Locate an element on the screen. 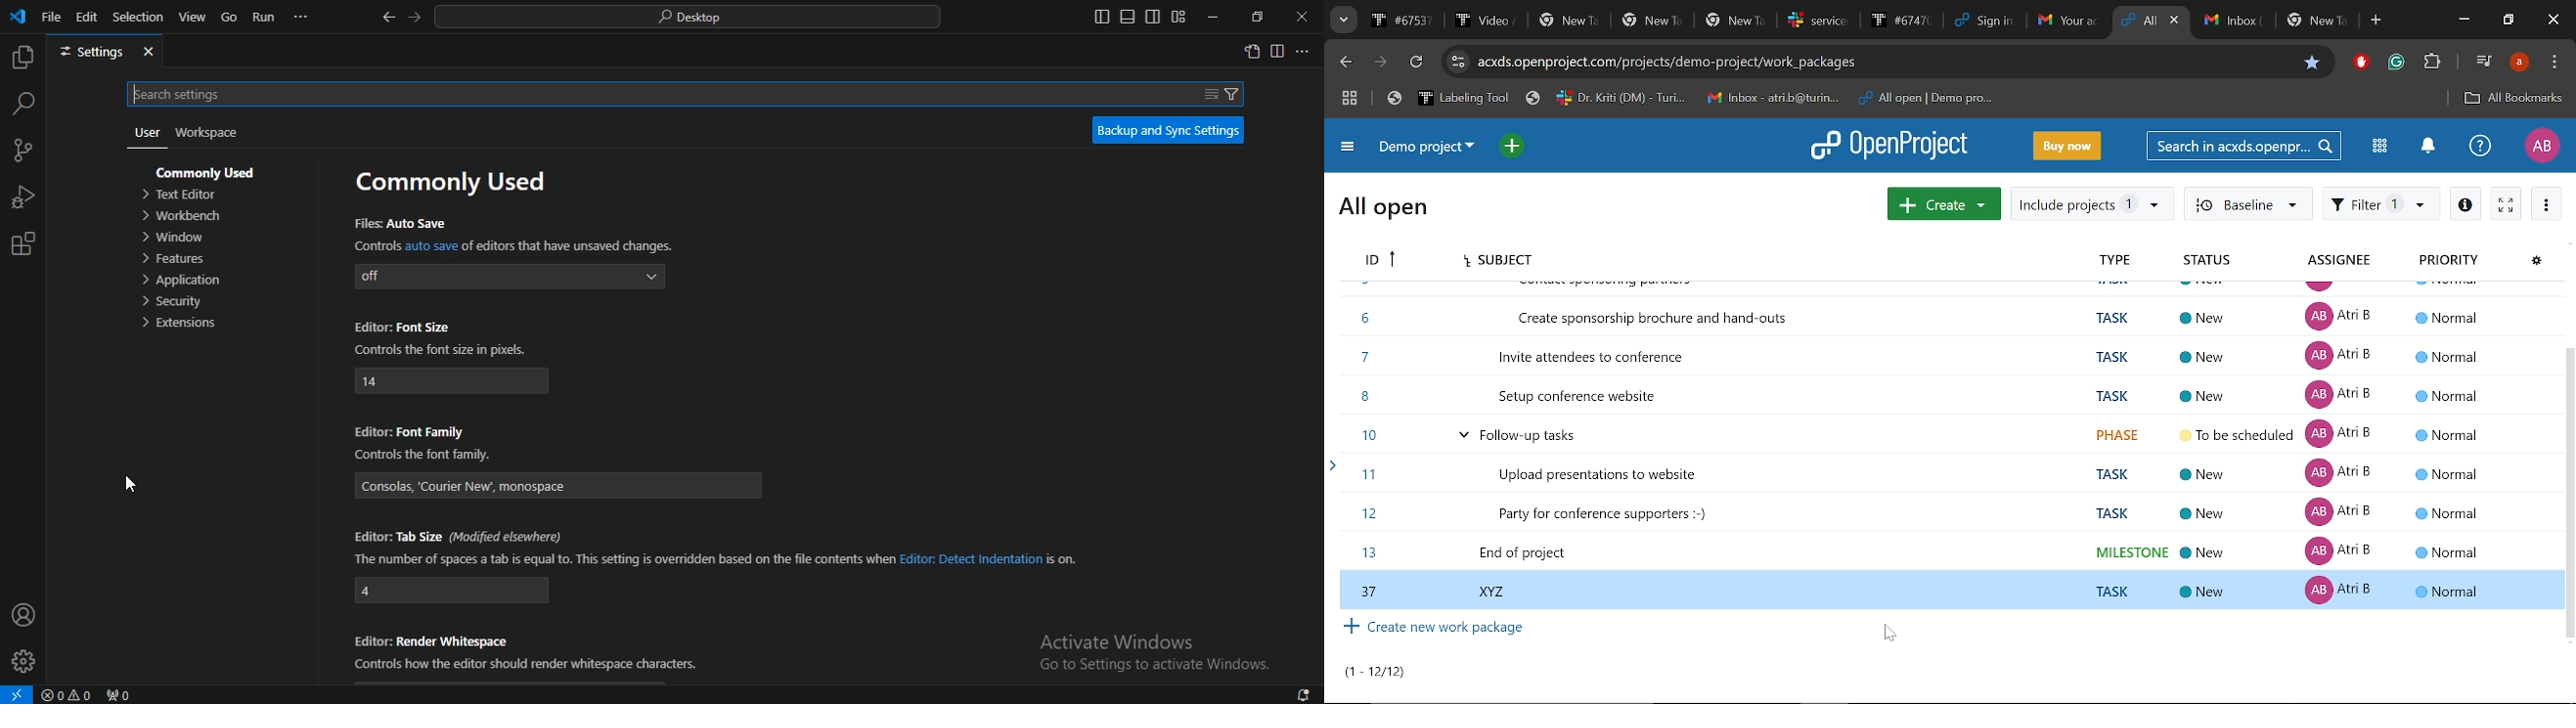 This screenshot has width=2576, height=728. Restore down is located at coordinates (2509, 21).